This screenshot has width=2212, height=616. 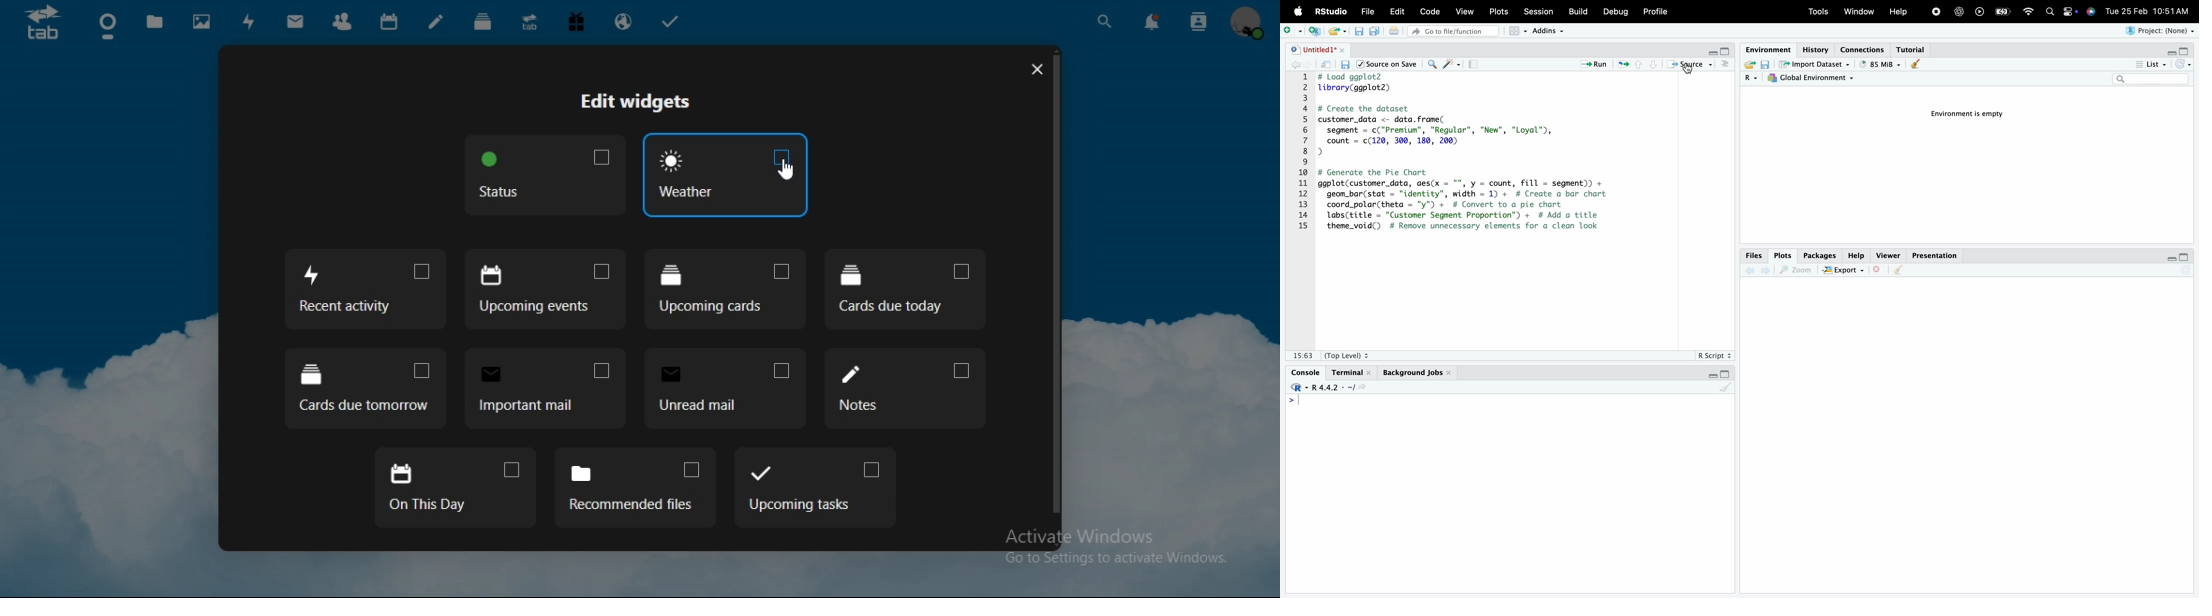 I want to click on Tue 25 Feb 10:51AM, so click(x=2151, y=11).